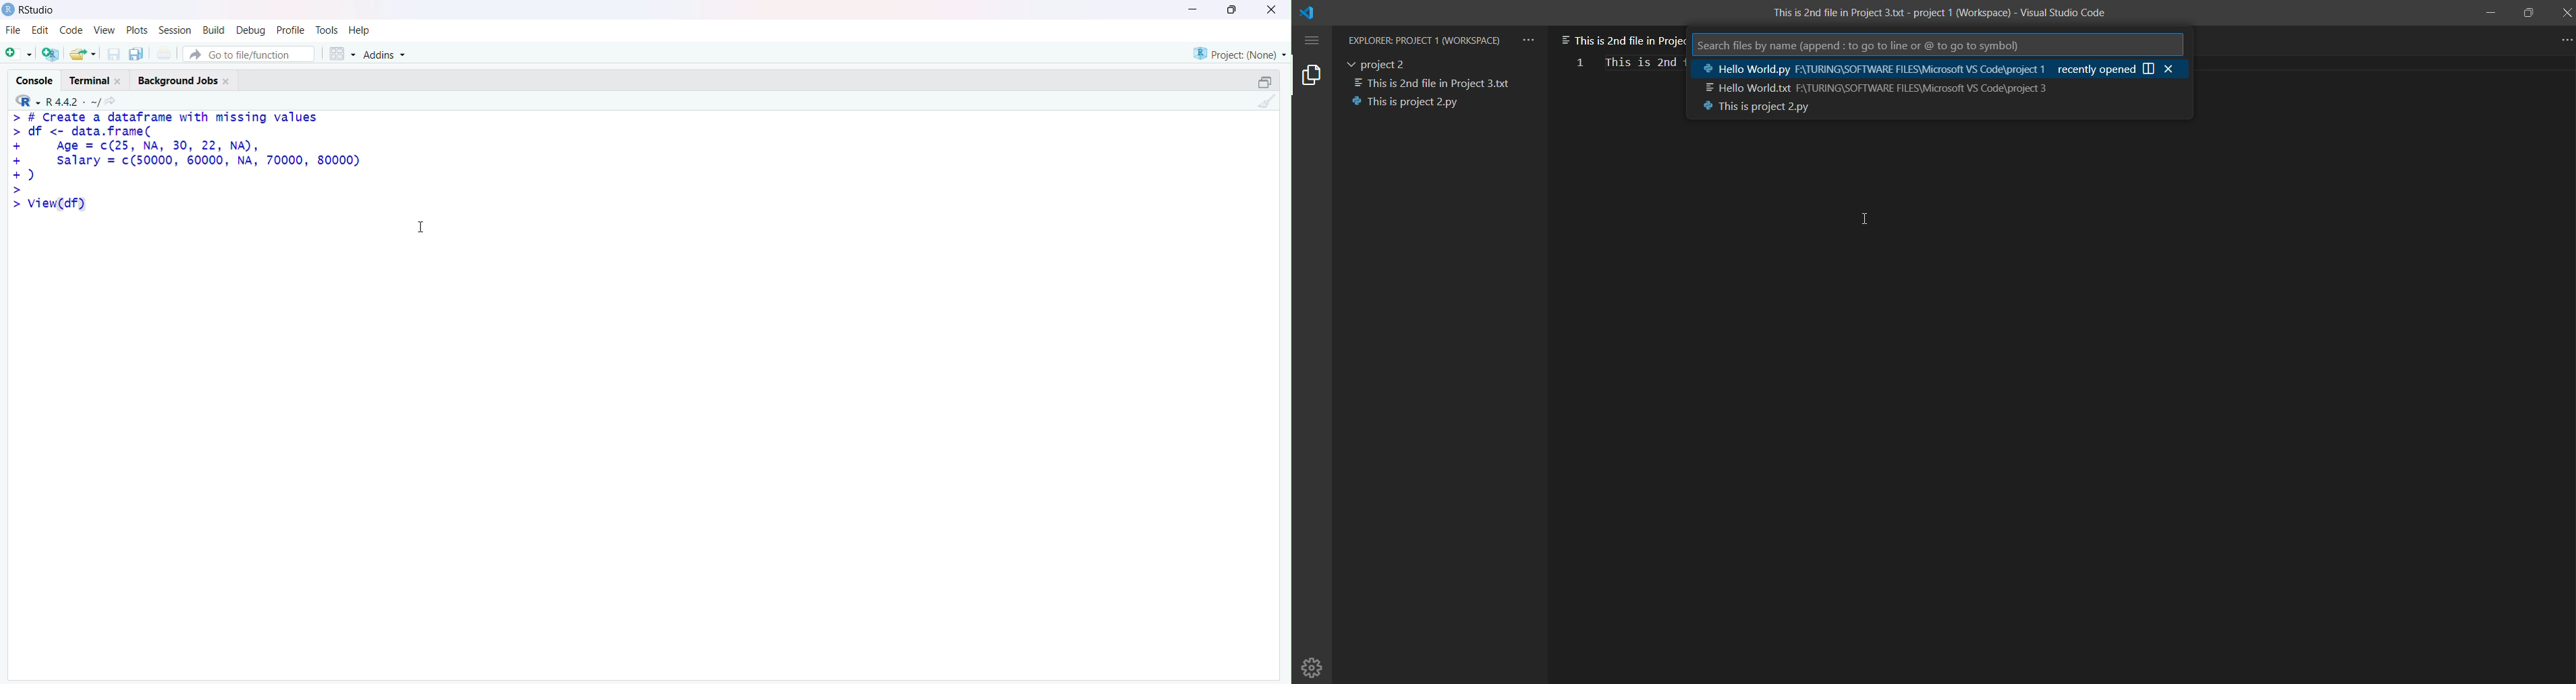 This screenshot has width=2576, height=700. I want to click on RStudio, so click(36, 10).